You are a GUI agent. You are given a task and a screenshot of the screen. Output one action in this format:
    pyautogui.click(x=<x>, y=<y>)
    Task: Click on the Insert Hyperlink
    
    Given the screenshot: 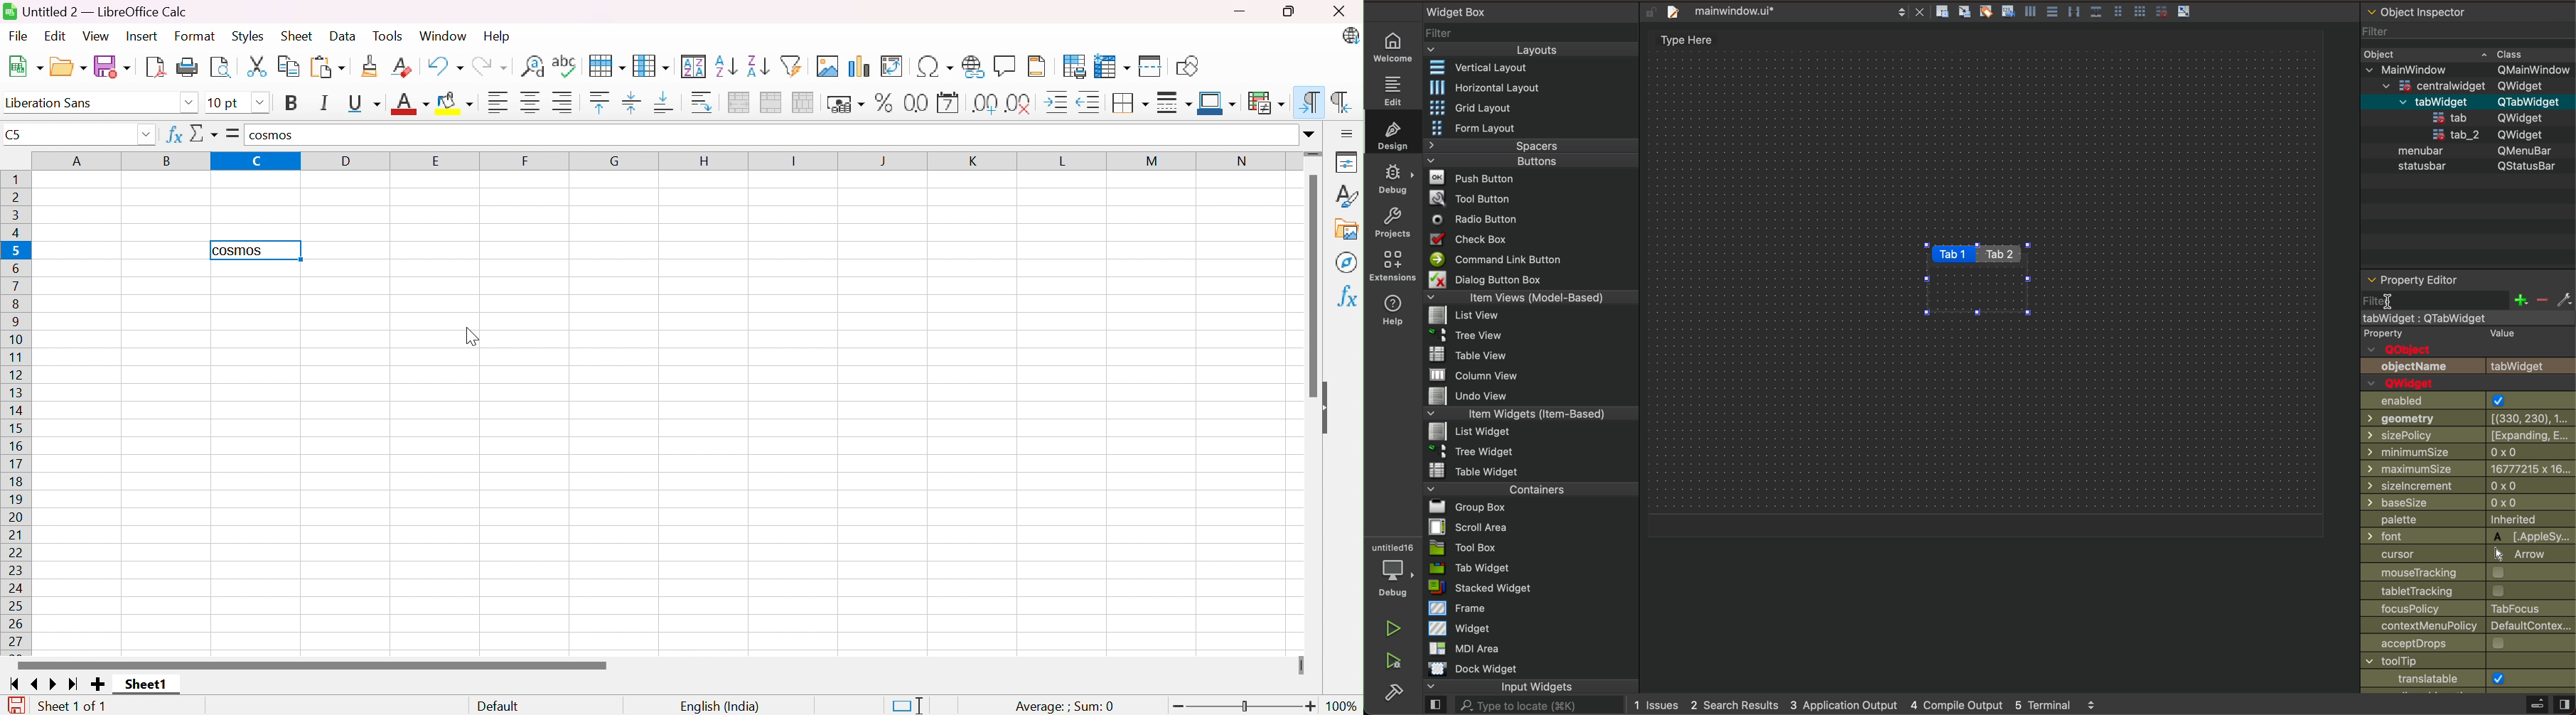 What is the action you would take?
    pyautogui.click(x=975, y=66)
    